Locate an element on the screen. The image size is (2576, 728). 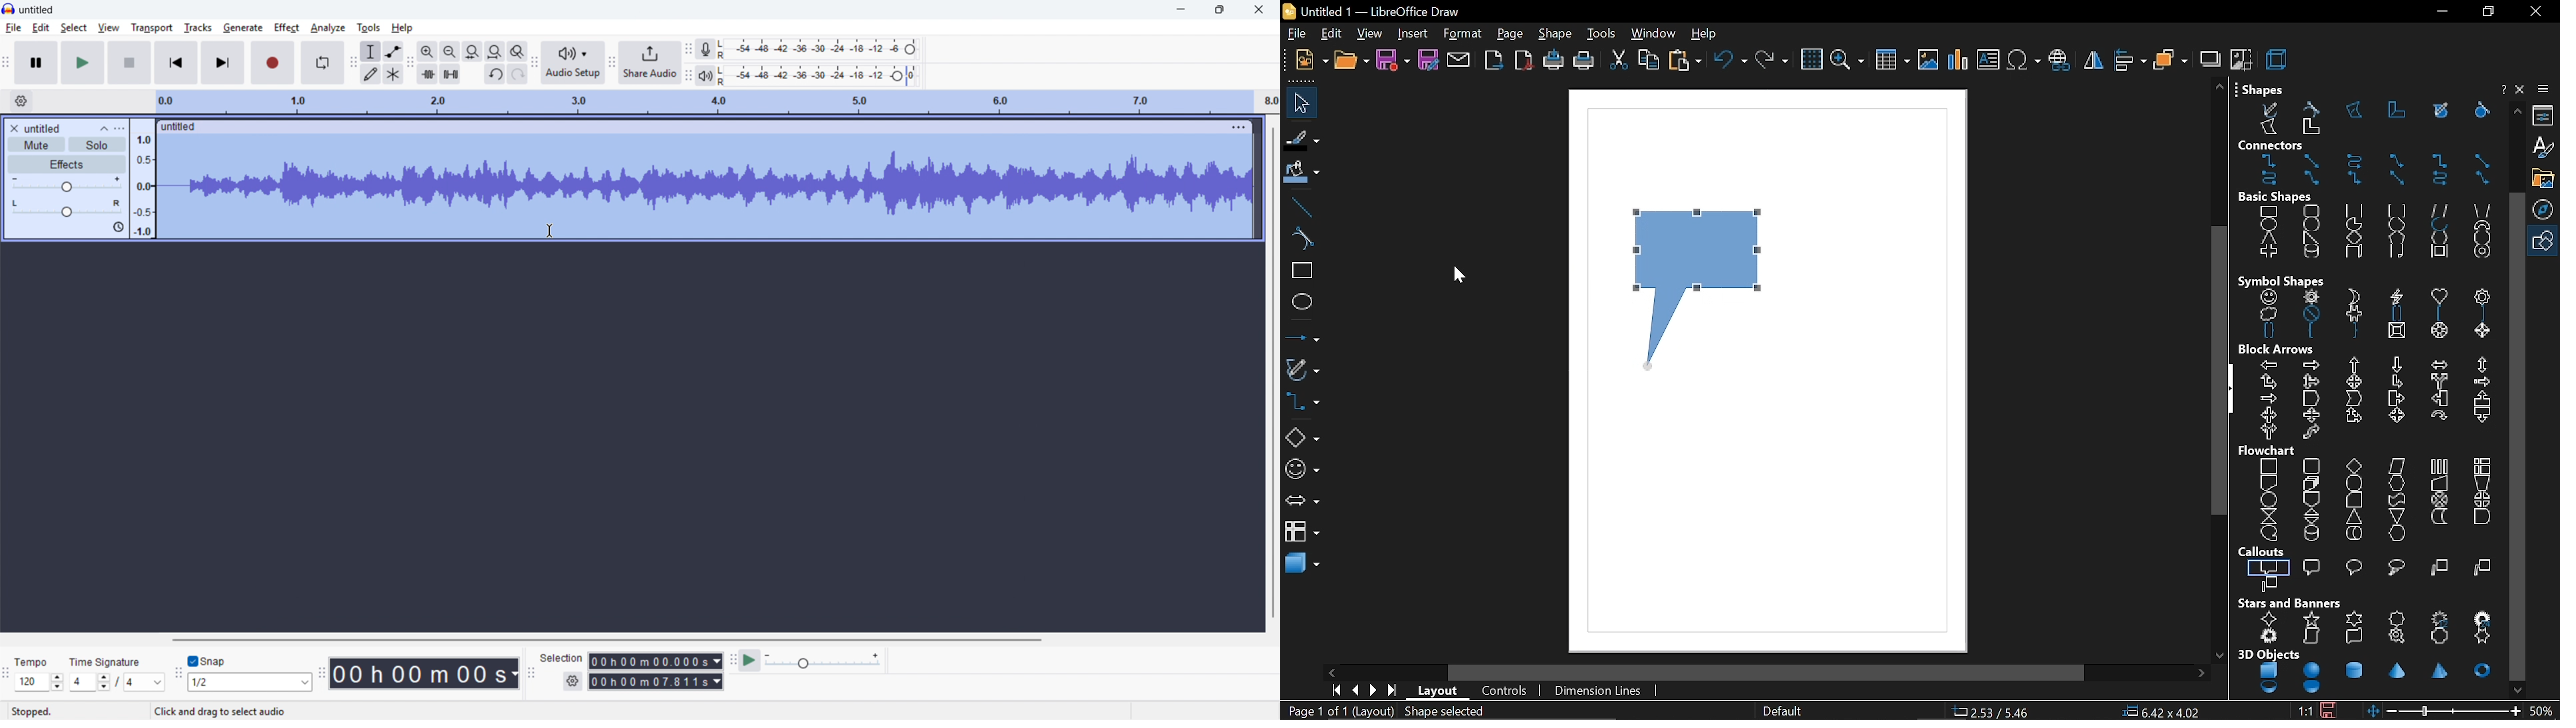
cursor is located at coordinates (1459, 275).